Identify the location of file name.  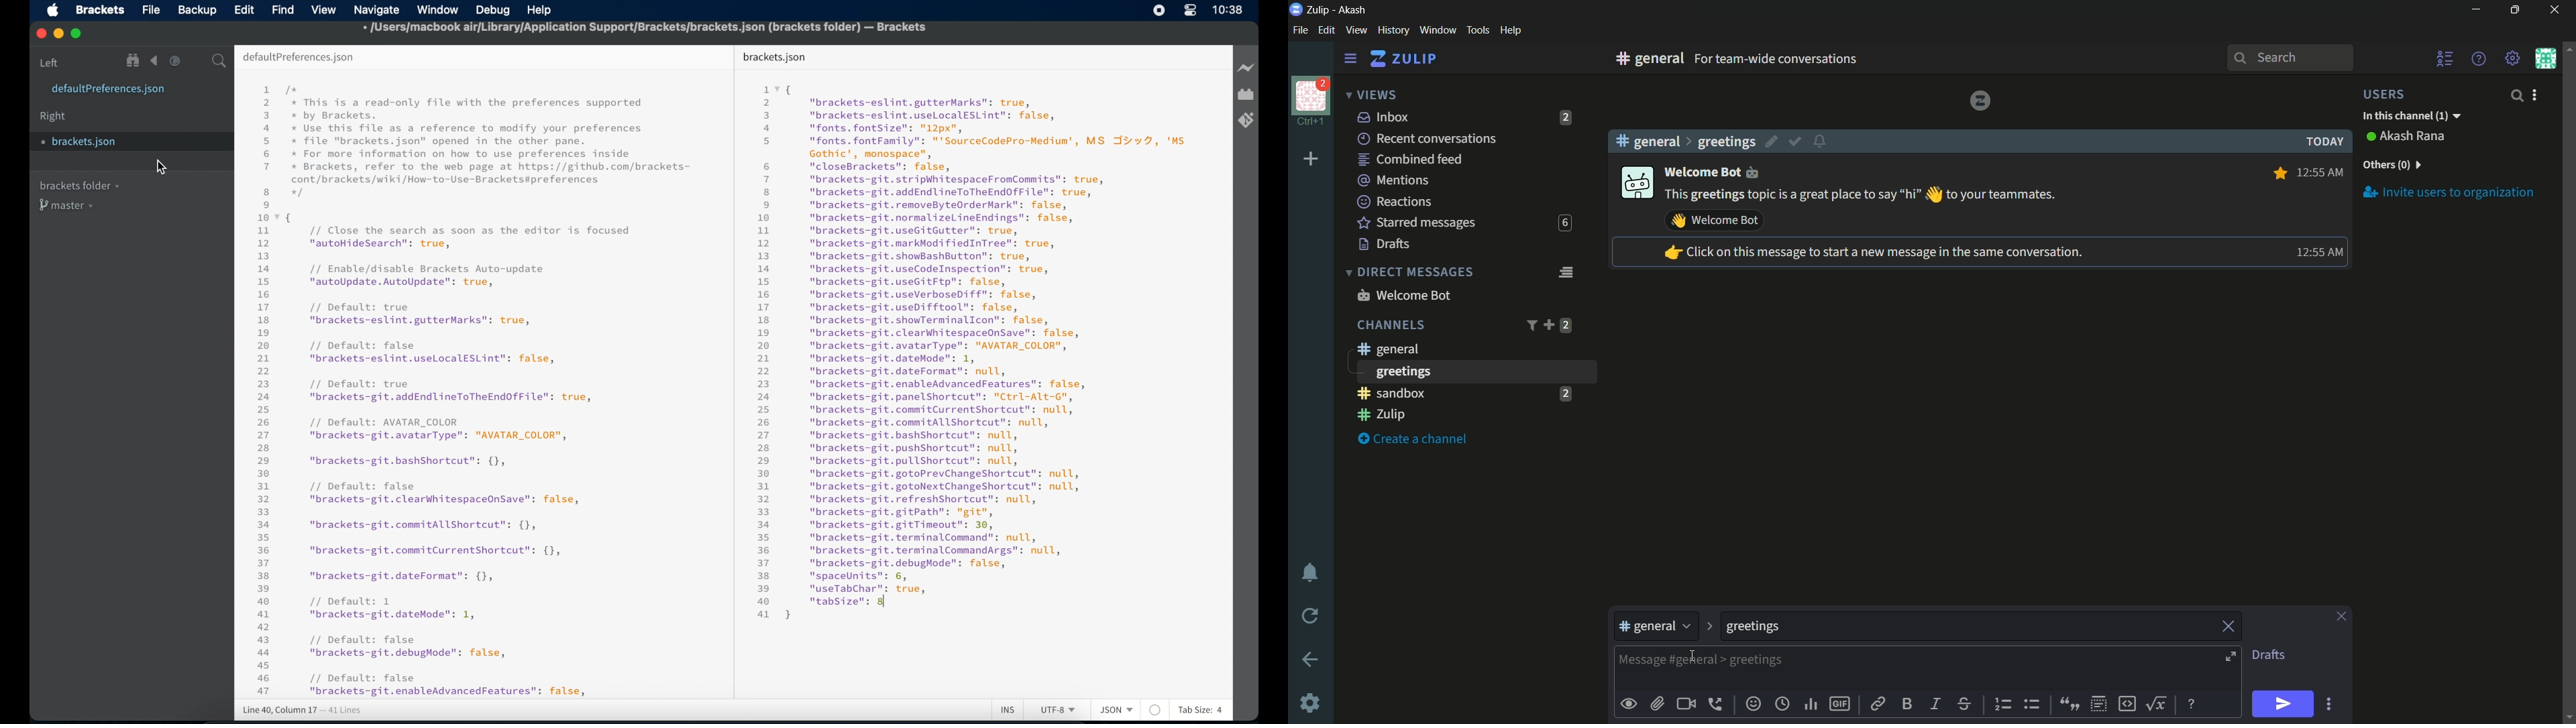
(645, 29).